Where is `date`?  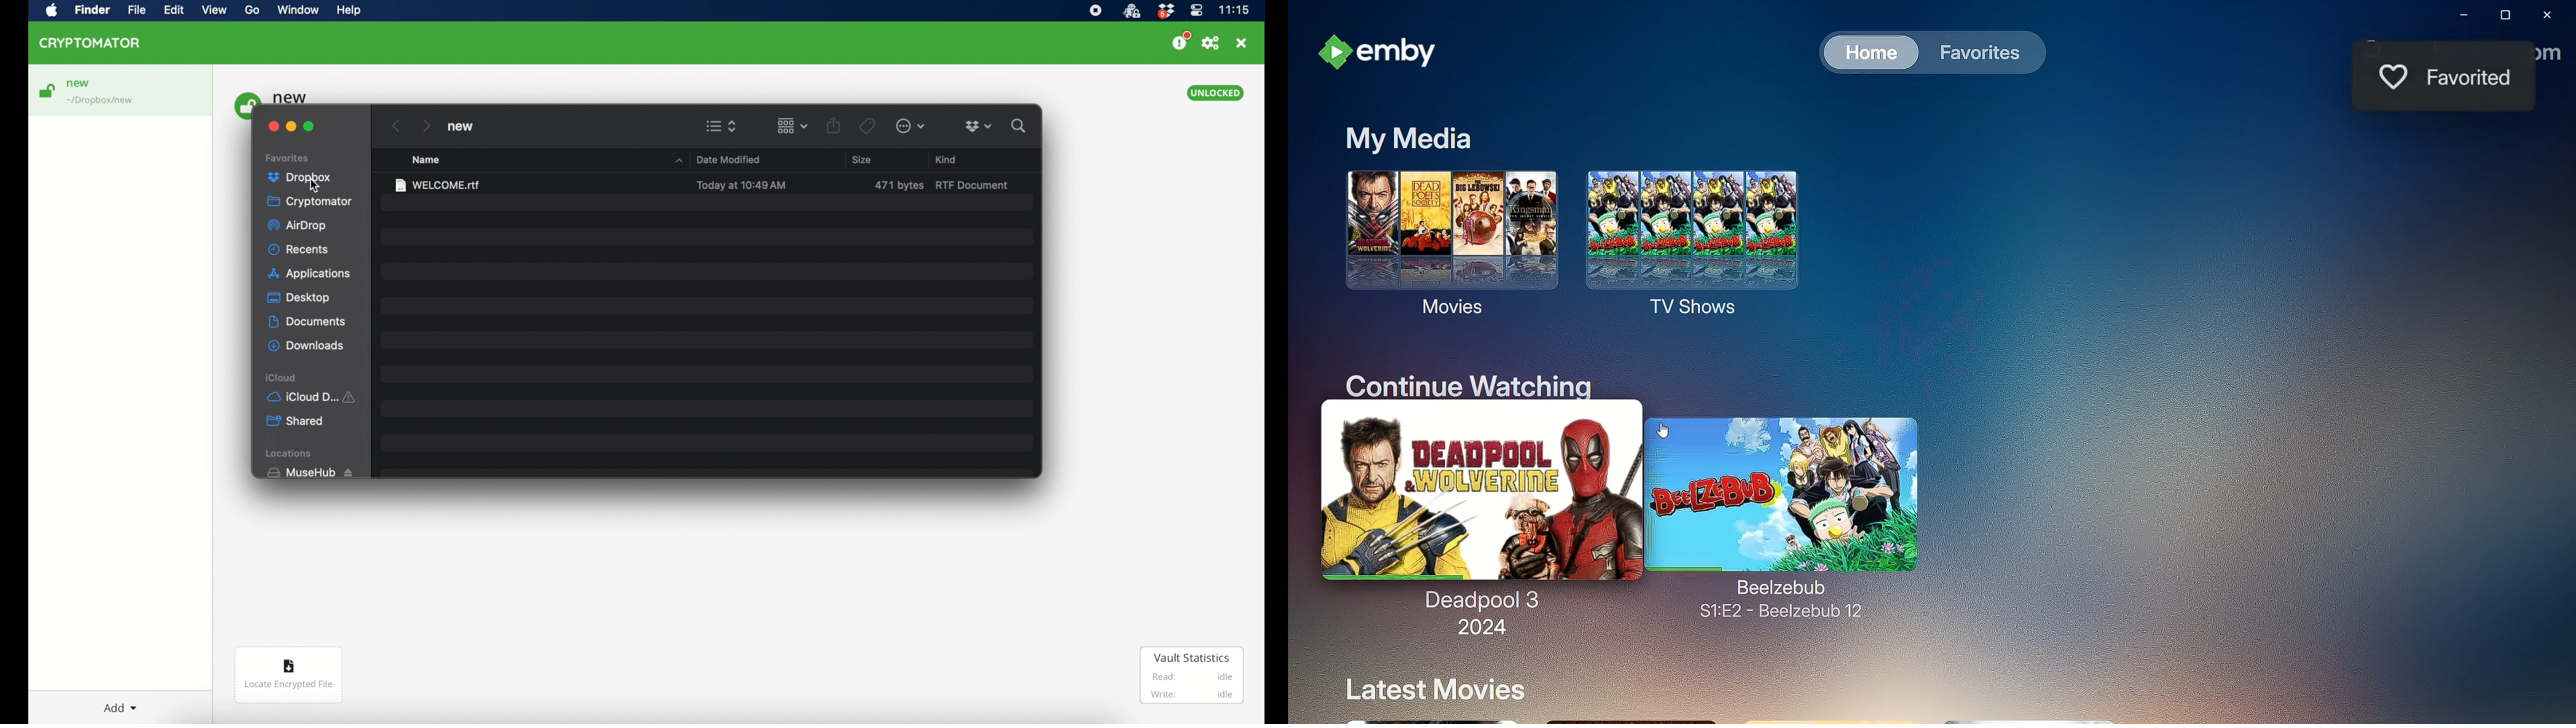
date is located at coordinates (741, 186).